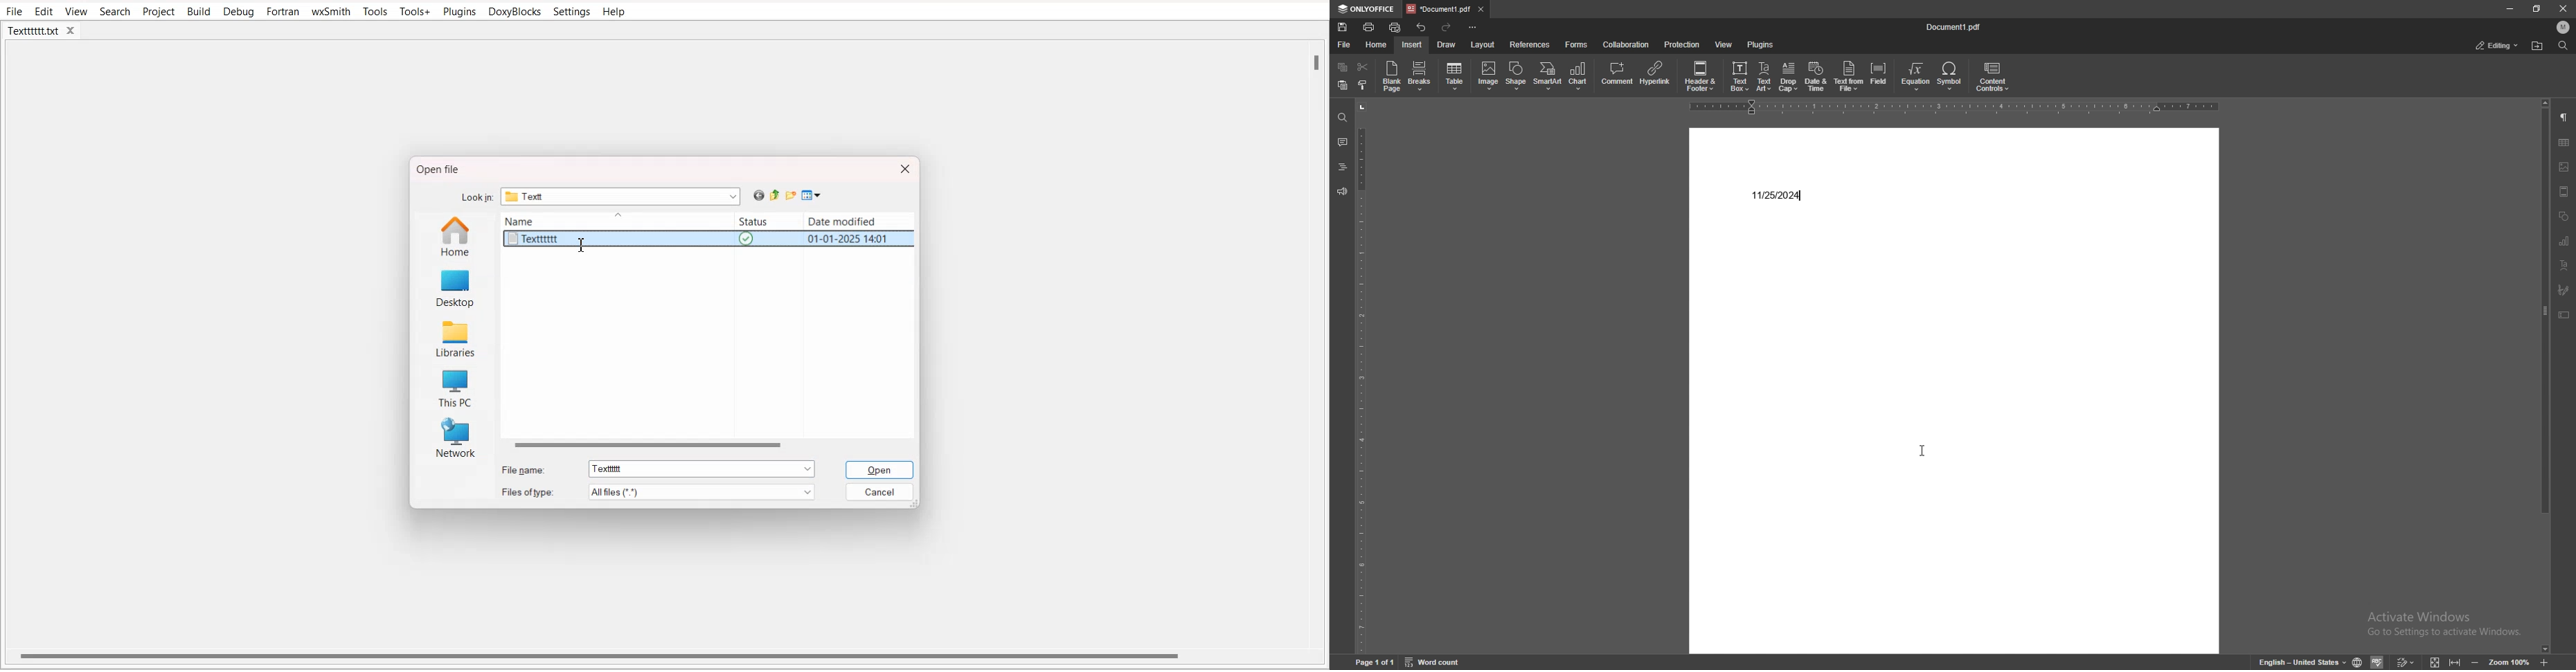 The image size is (2576, 672). Describe the element at coordinates (44, 11) in the screenshot. I see `Edit` at that location.